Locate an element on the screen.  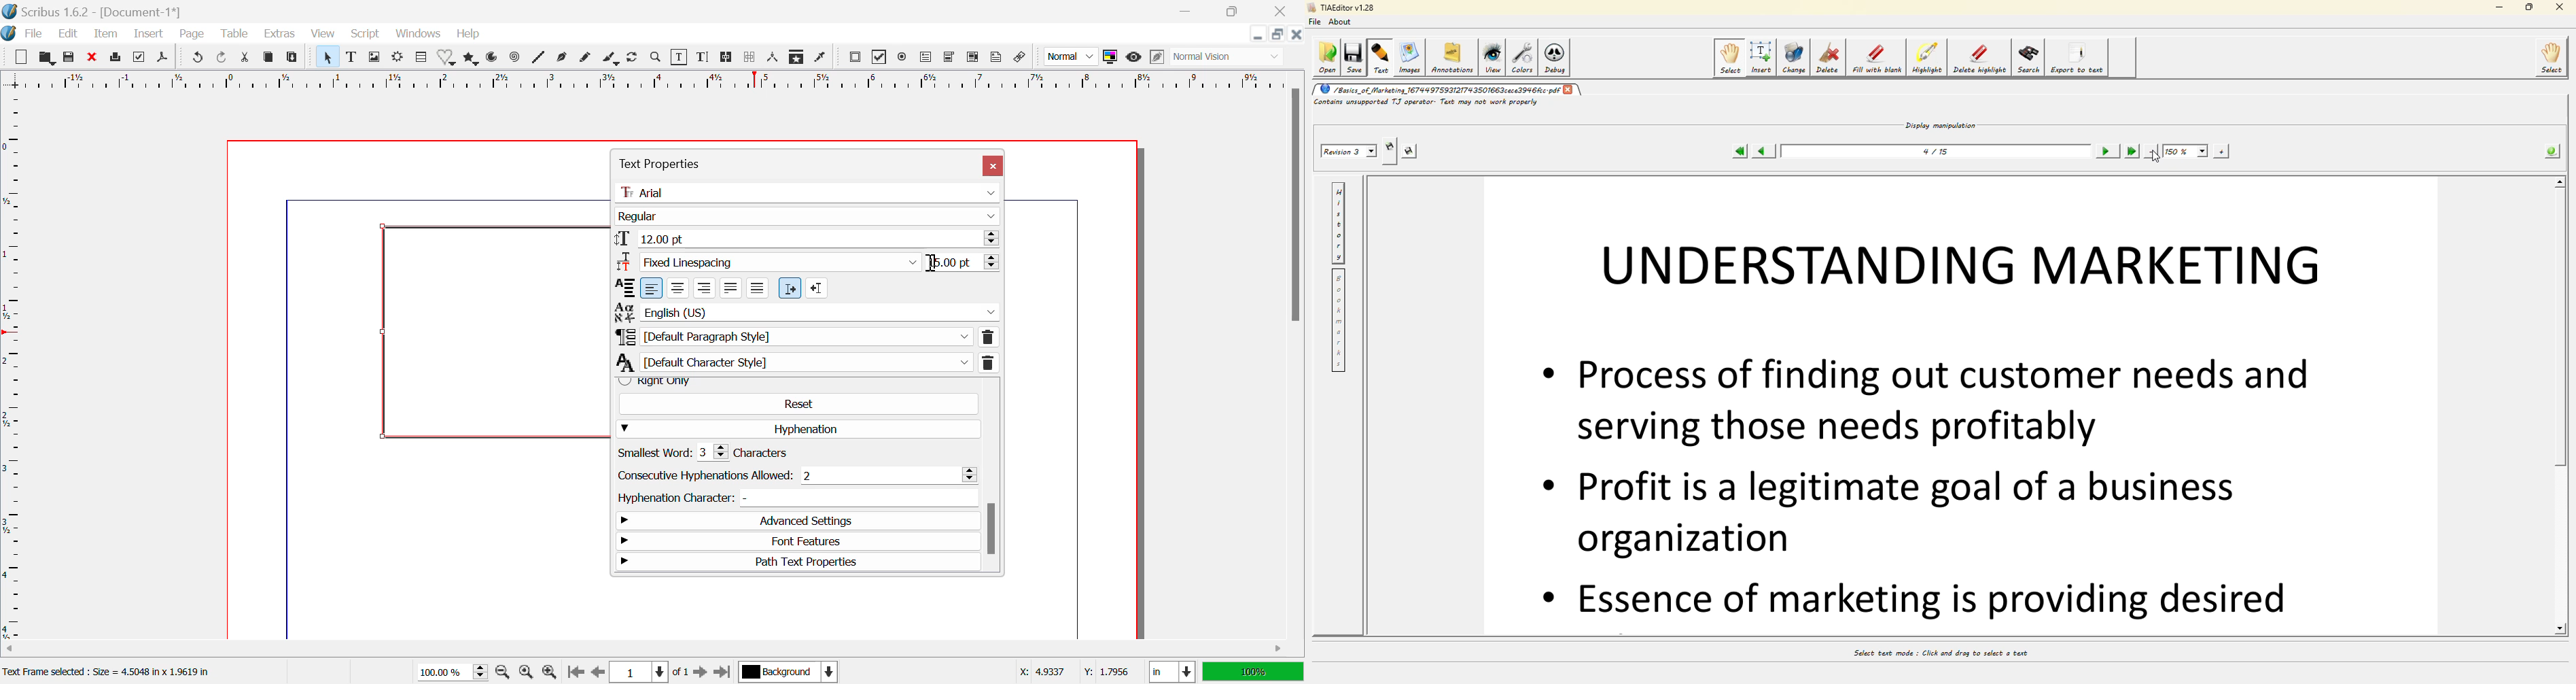
Right Only is located at coordinates (794, 381).